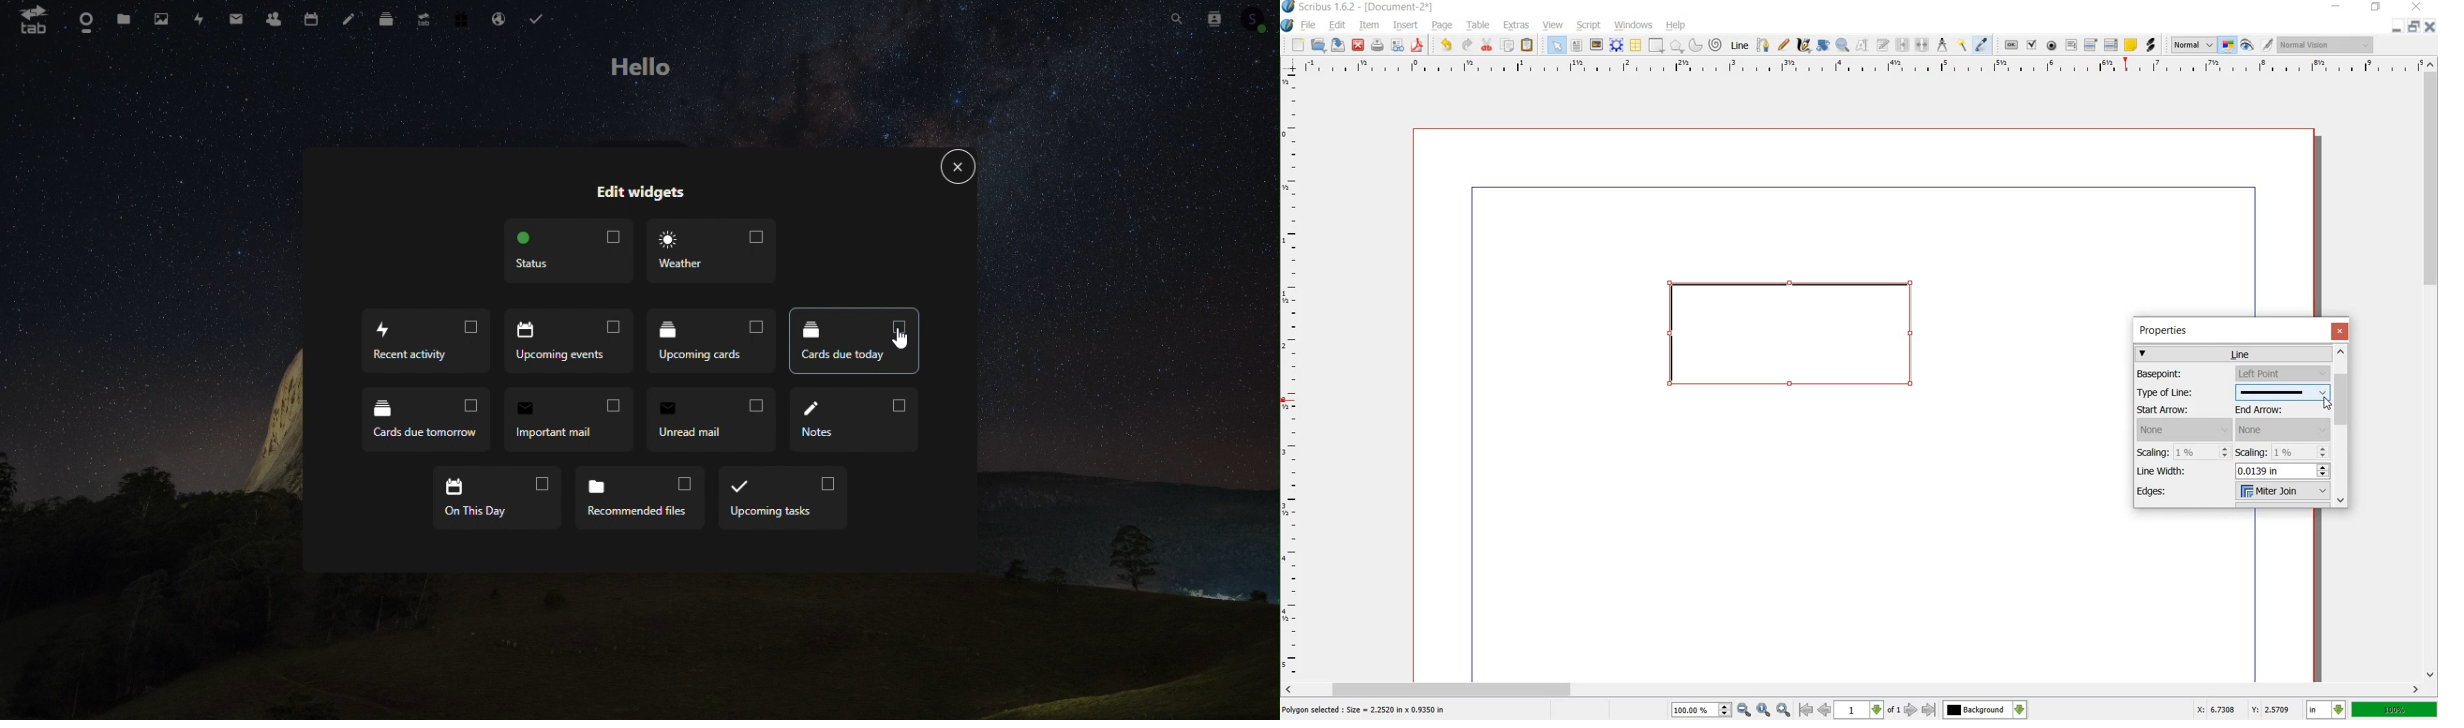  What do you see at coordinates (1852, 690) in the screenshot?
I see `SCROLLBAR` at bounding box center [1852, 690].